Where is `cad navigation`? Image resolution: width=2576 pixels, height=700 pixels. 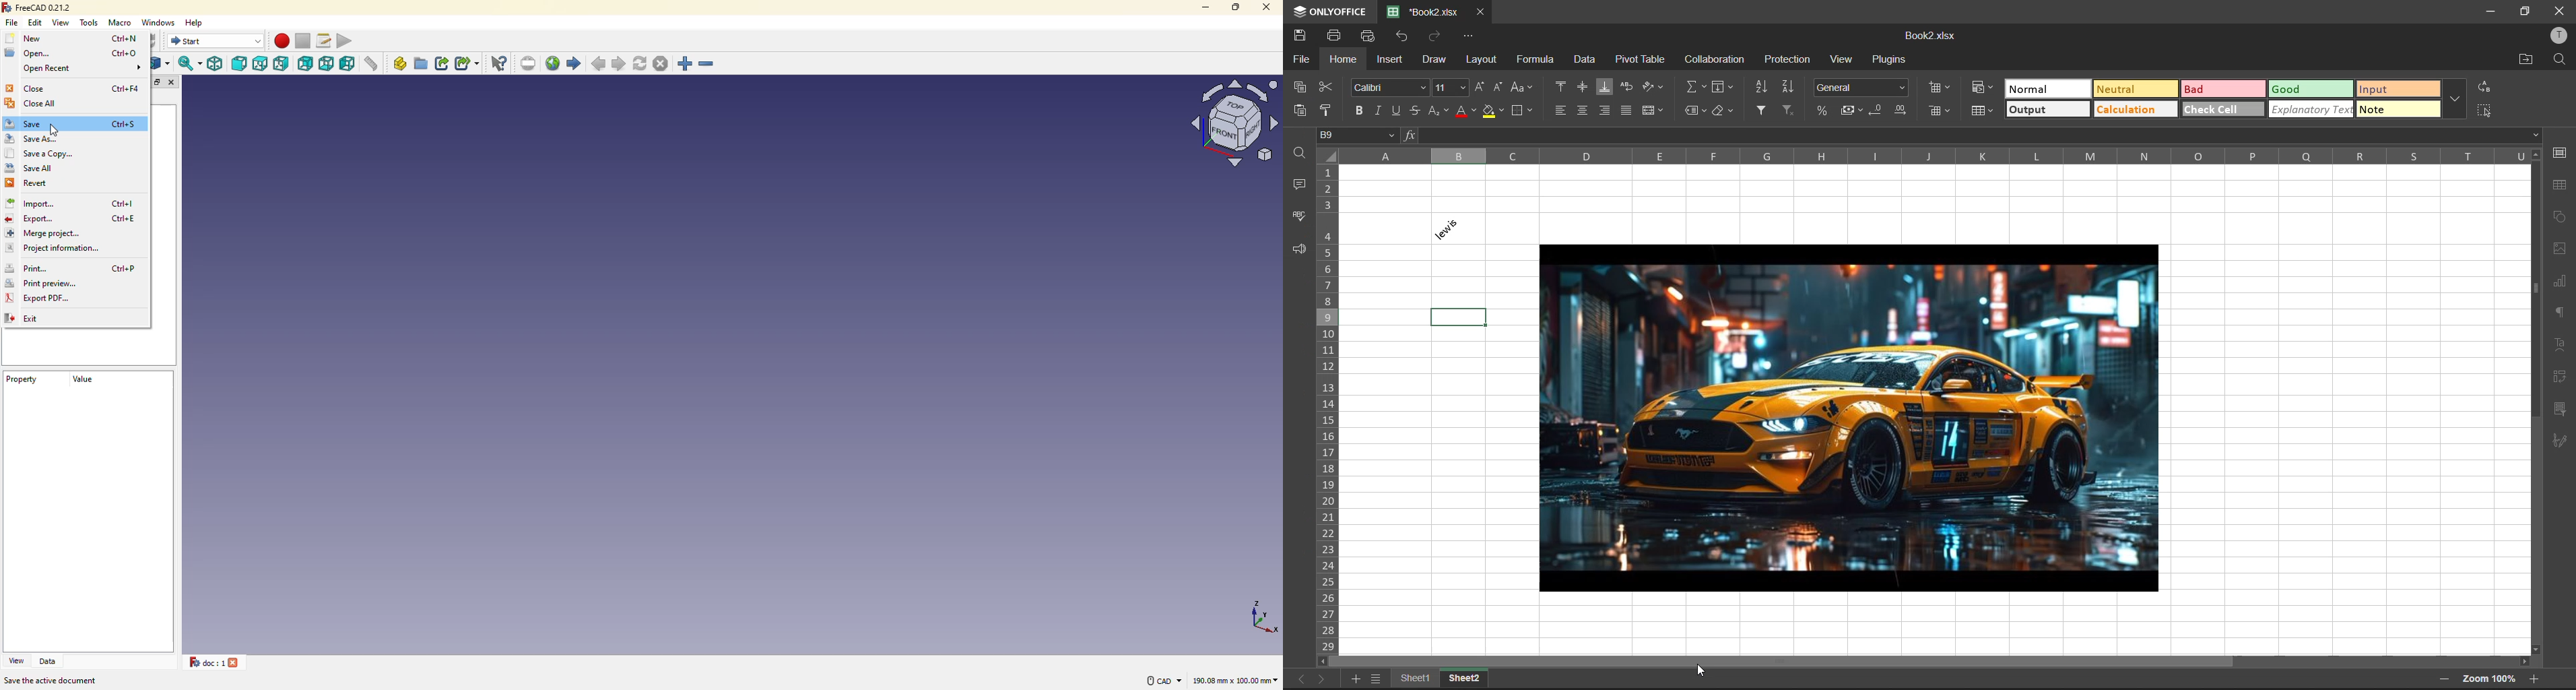
cad navigation is located at coordinates (1163, 680).